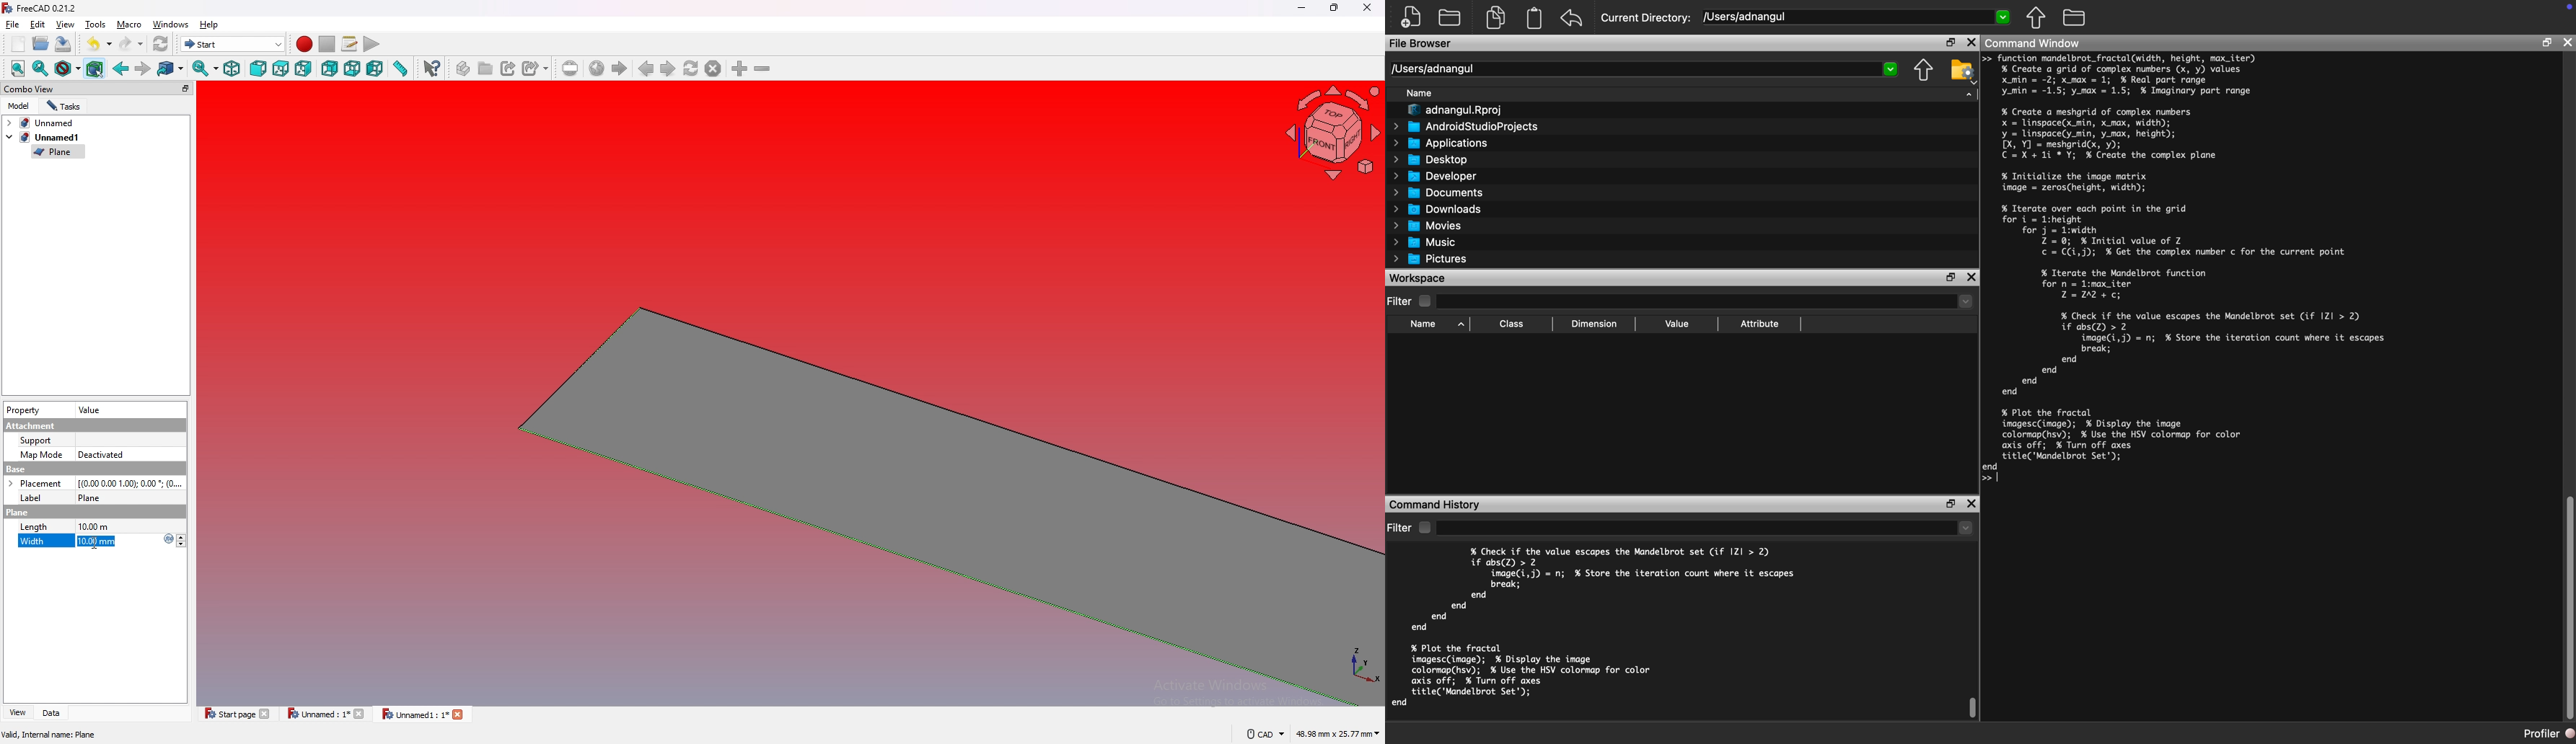 The image size is (2576, 756). I want to click on Redo, so click(1574, 19).